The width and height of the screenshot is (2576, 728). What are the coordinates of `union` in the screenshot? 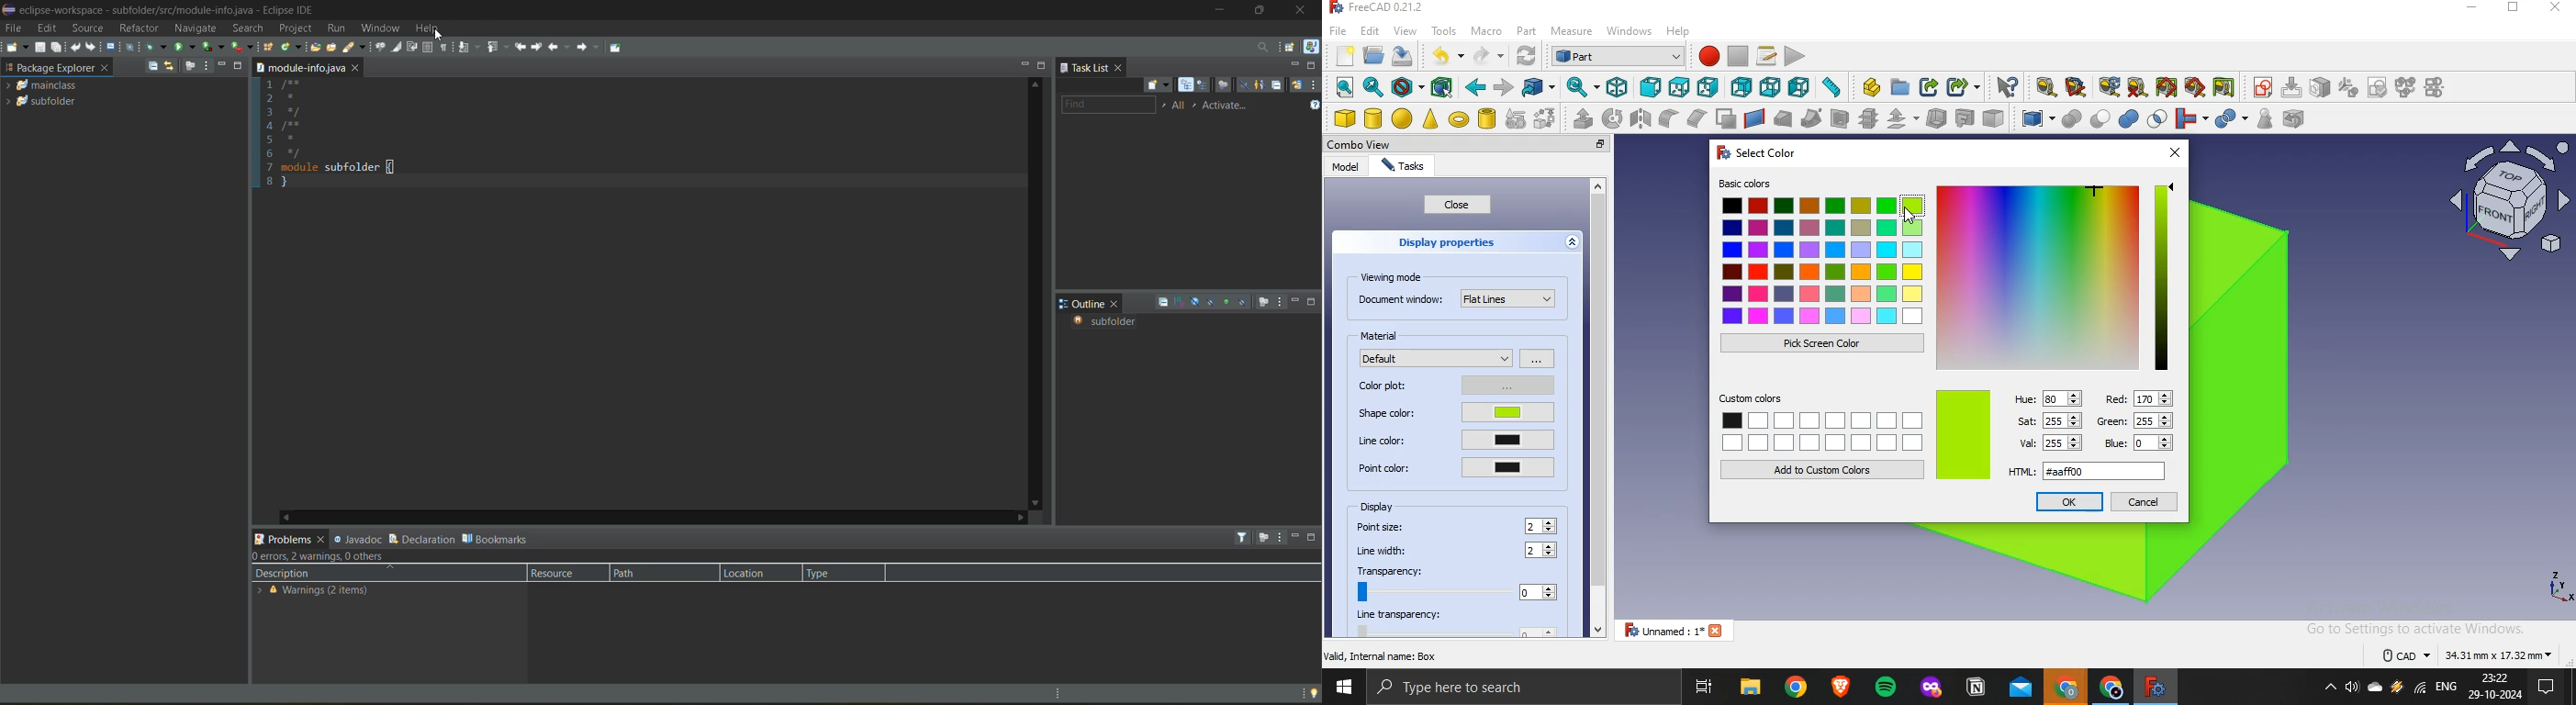 It's located at (2129, 118).